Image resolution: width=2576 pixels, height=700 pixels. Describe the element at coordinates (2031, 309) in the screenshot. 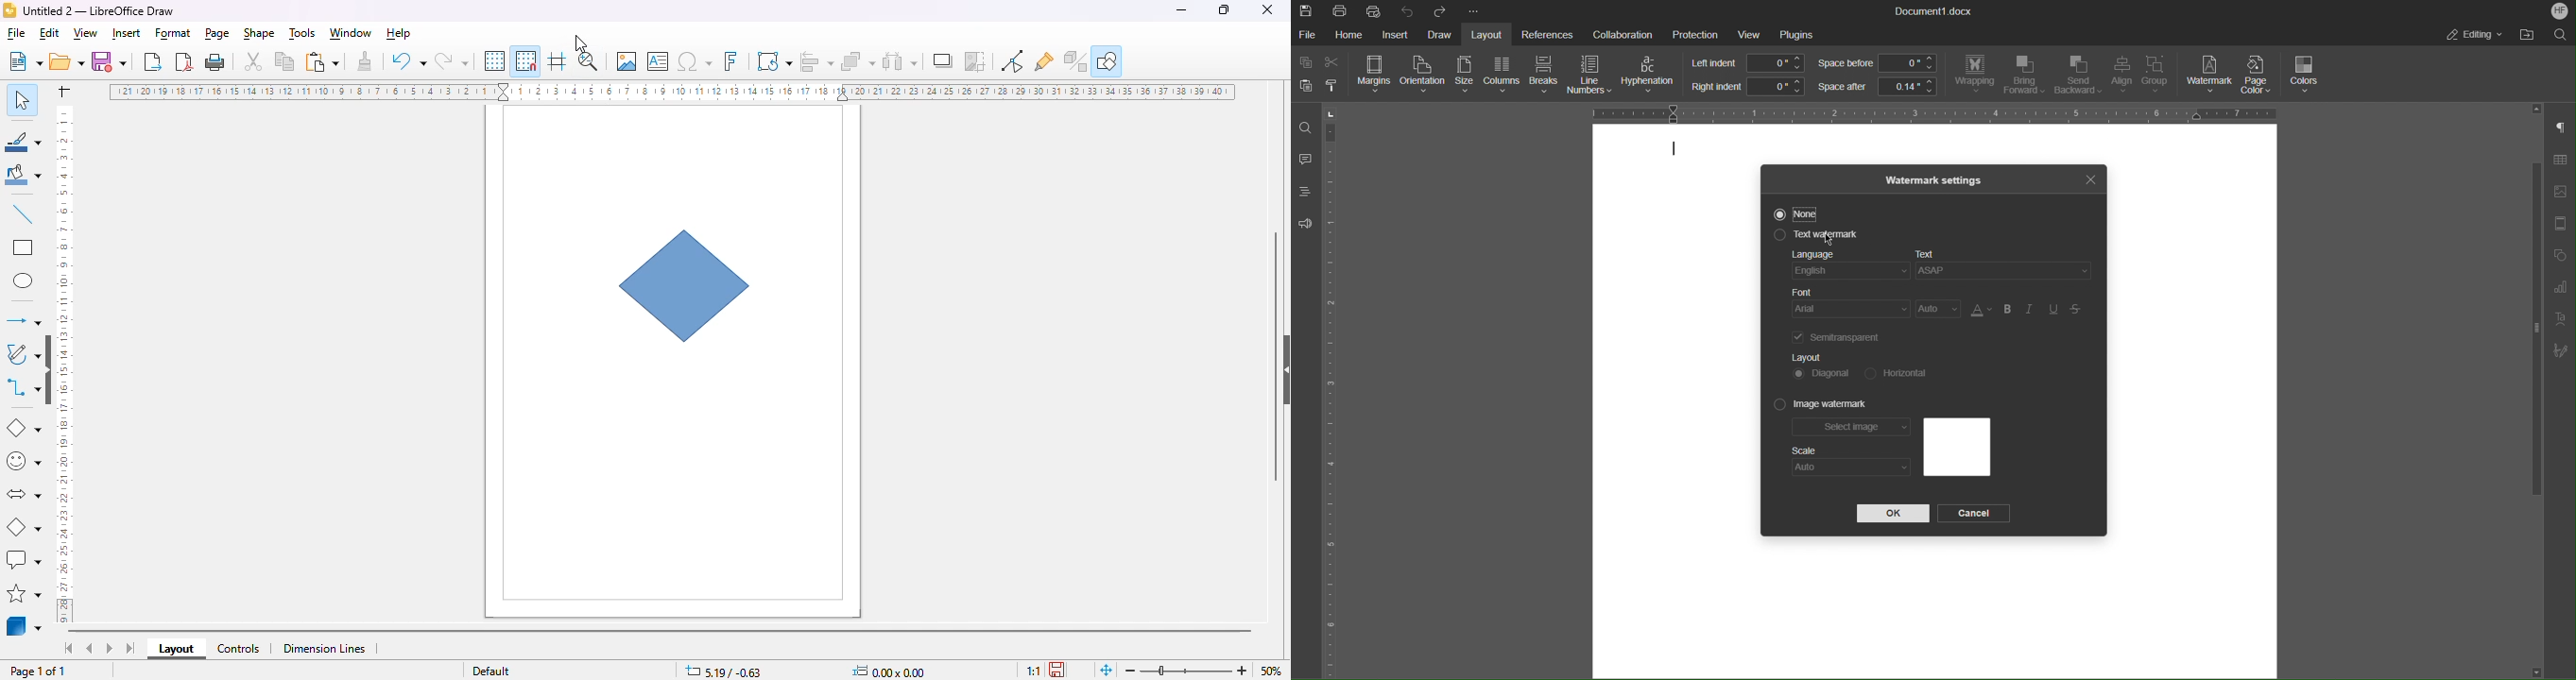

I see `Italic` at that location.